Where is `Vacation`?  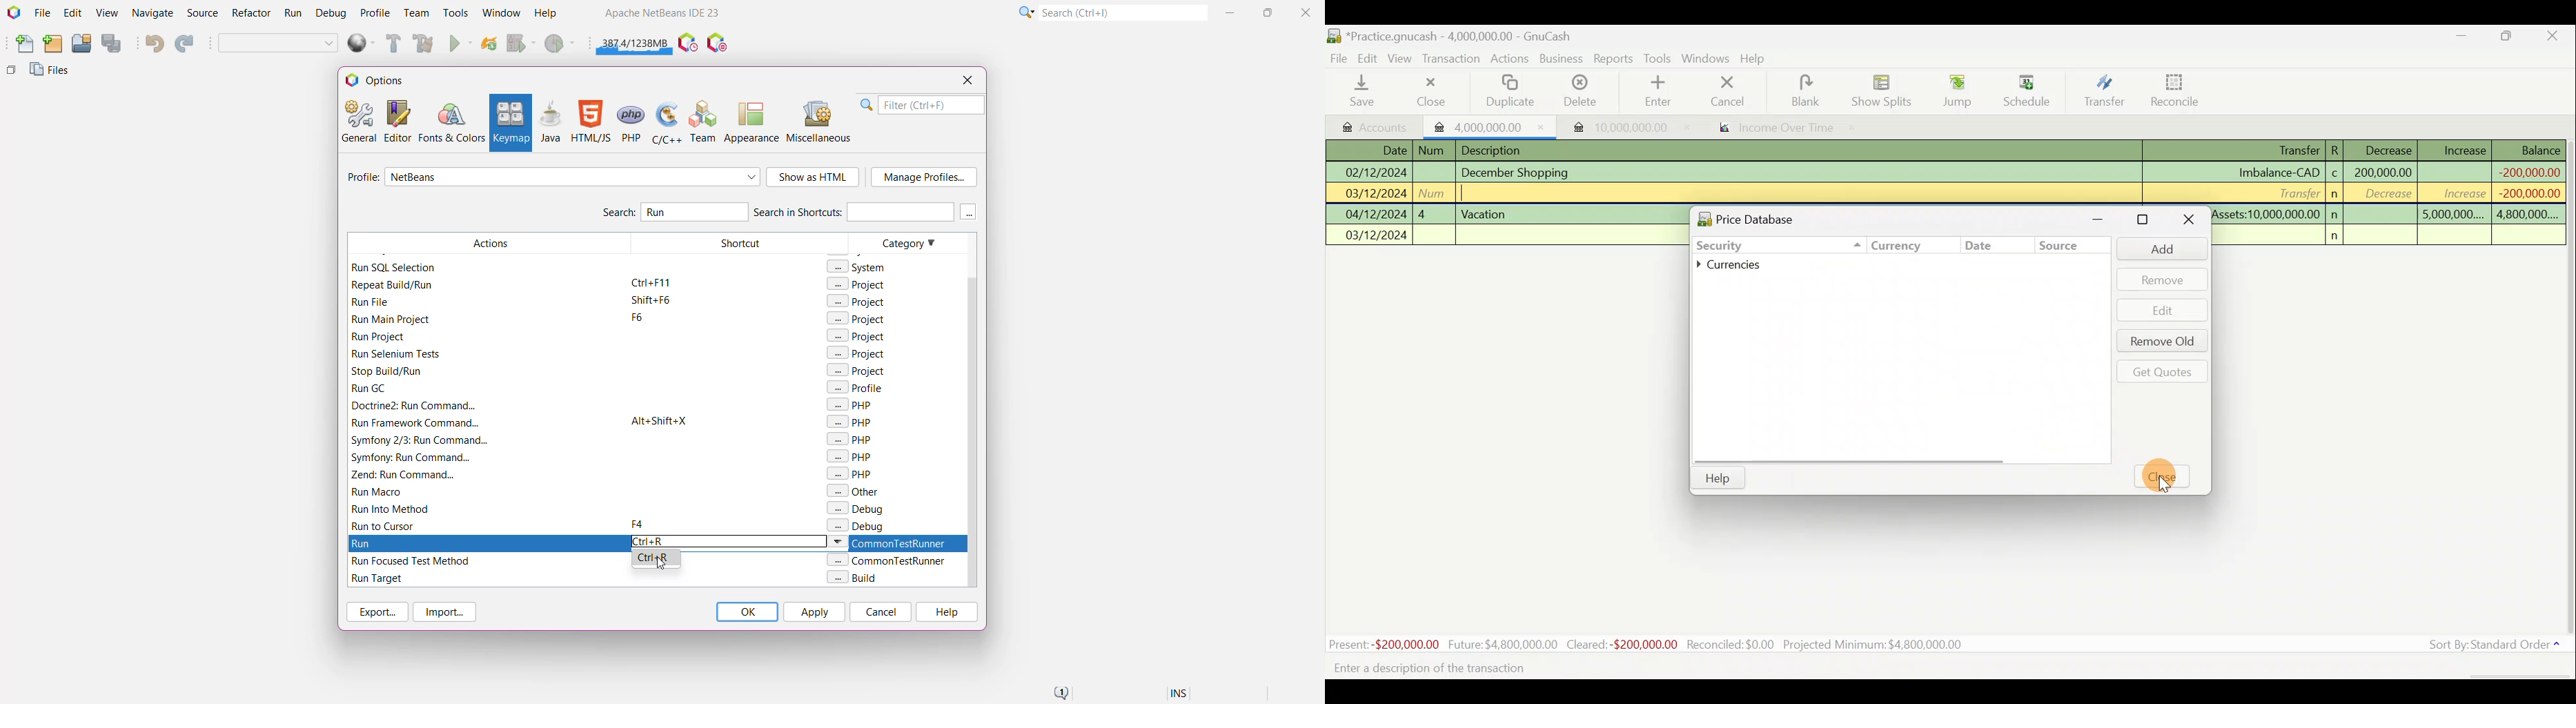
Vacation is located at coordinates (1485, 213).